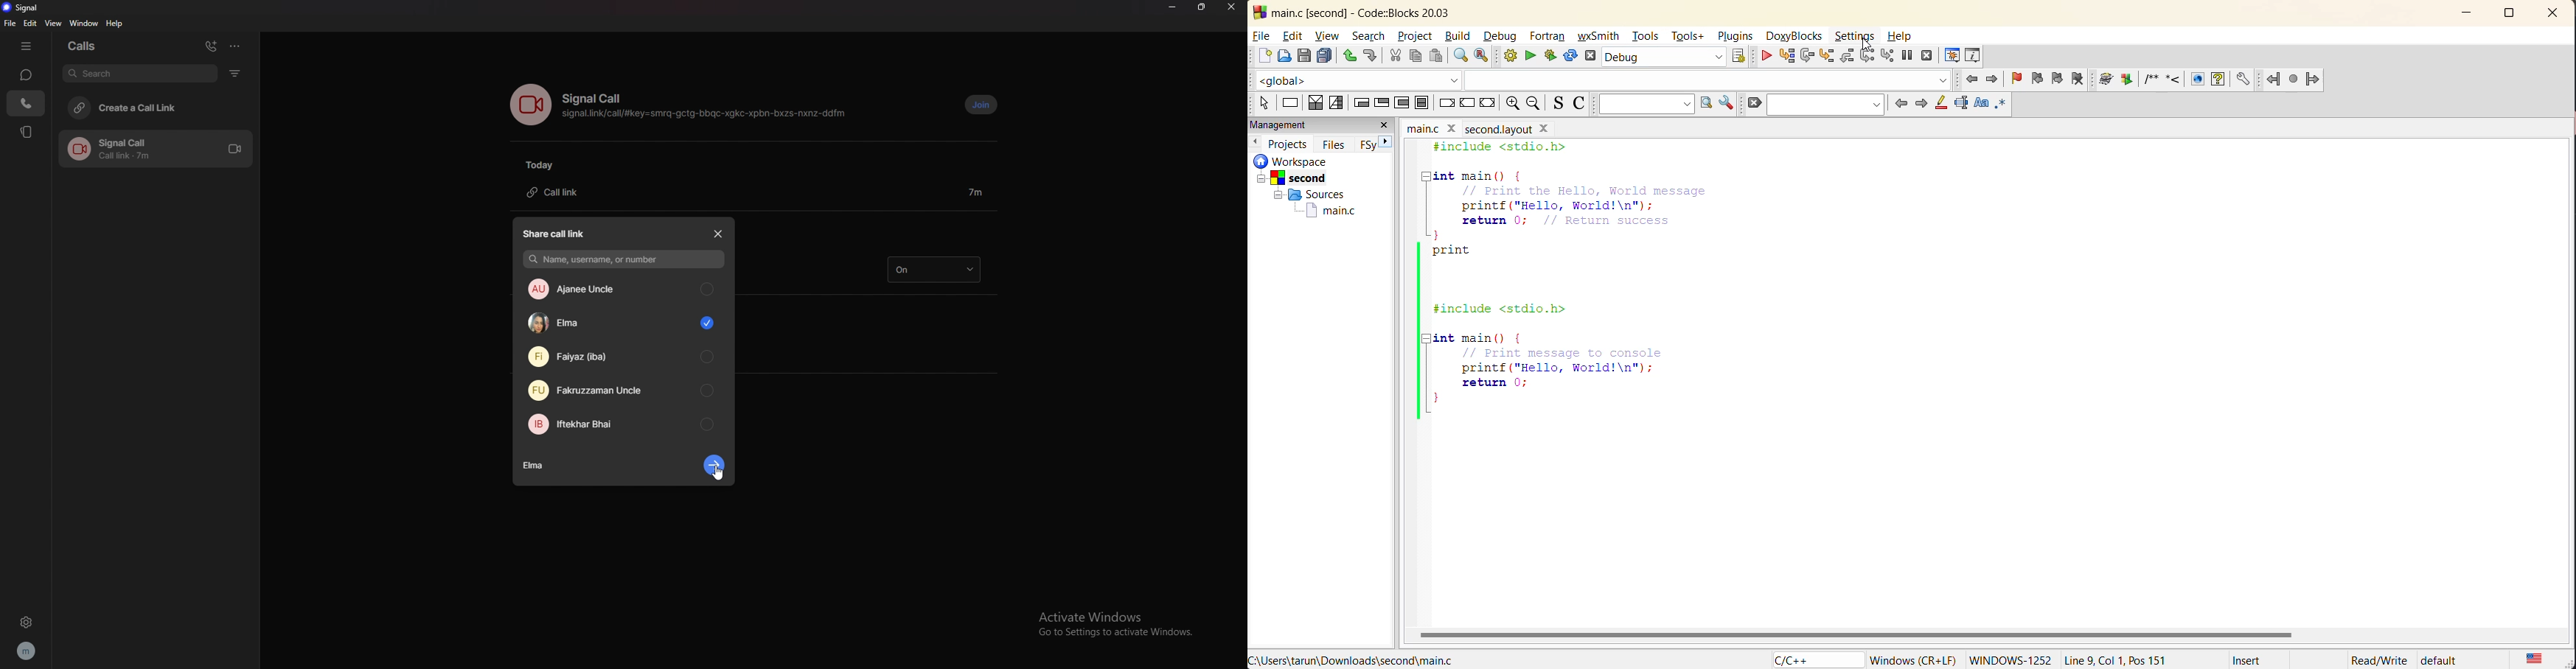  Describe the element at coordinates (1419, 127) in the screenshot. I see `main` at that location.